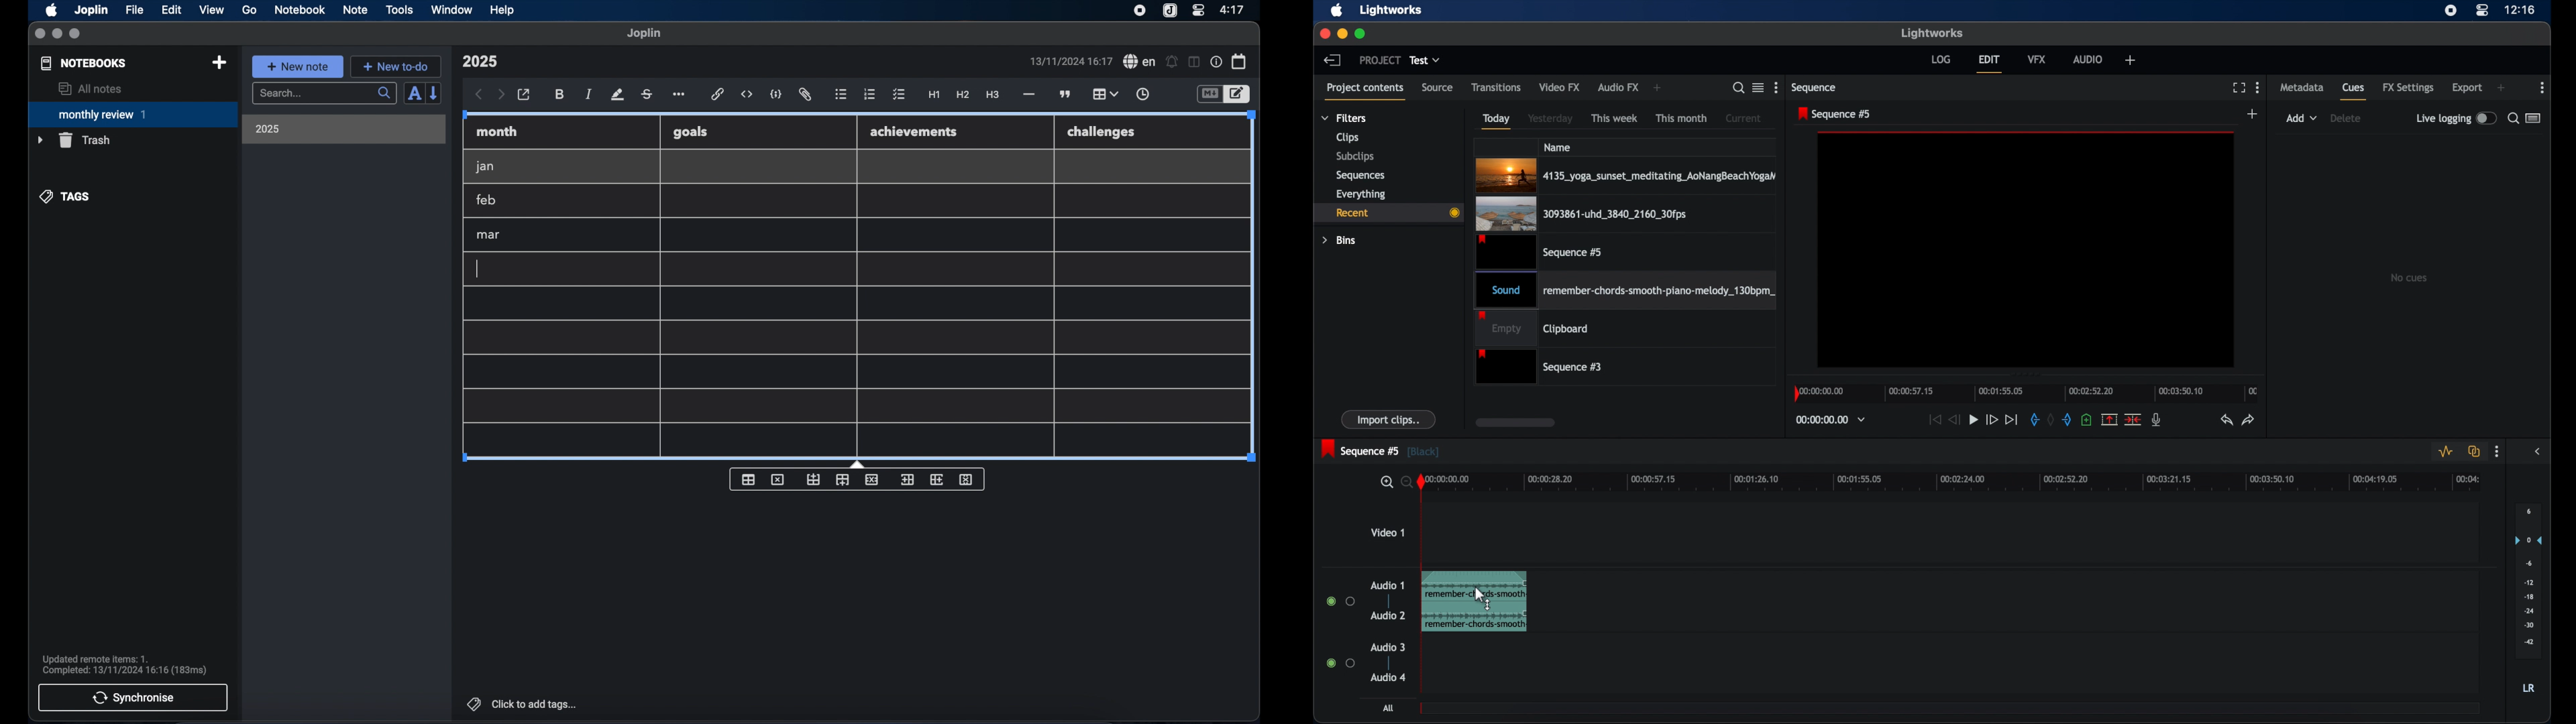 The image size is (2576, 728). What do you see at coordinates (219, 63) in the screenshot?
I see `new notebook` at bounding box center [219, 63].